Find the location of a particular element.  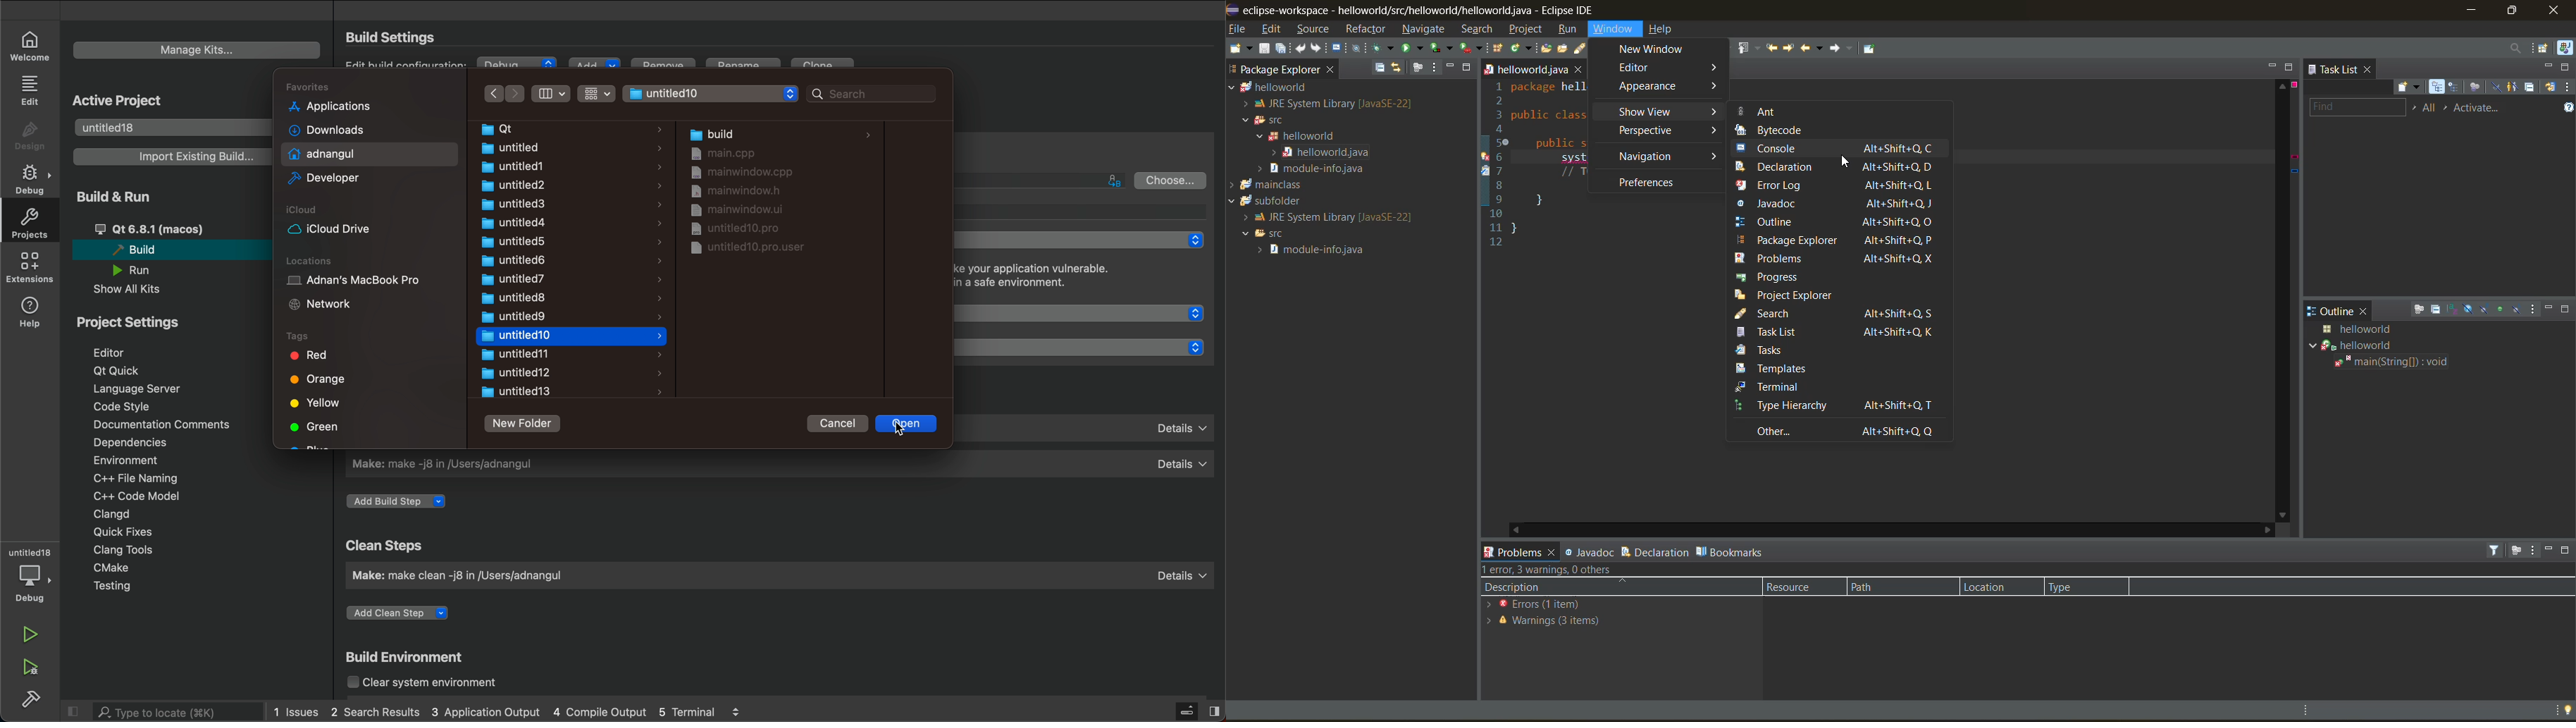

open a terminal is located at coordinates (1340, 50).